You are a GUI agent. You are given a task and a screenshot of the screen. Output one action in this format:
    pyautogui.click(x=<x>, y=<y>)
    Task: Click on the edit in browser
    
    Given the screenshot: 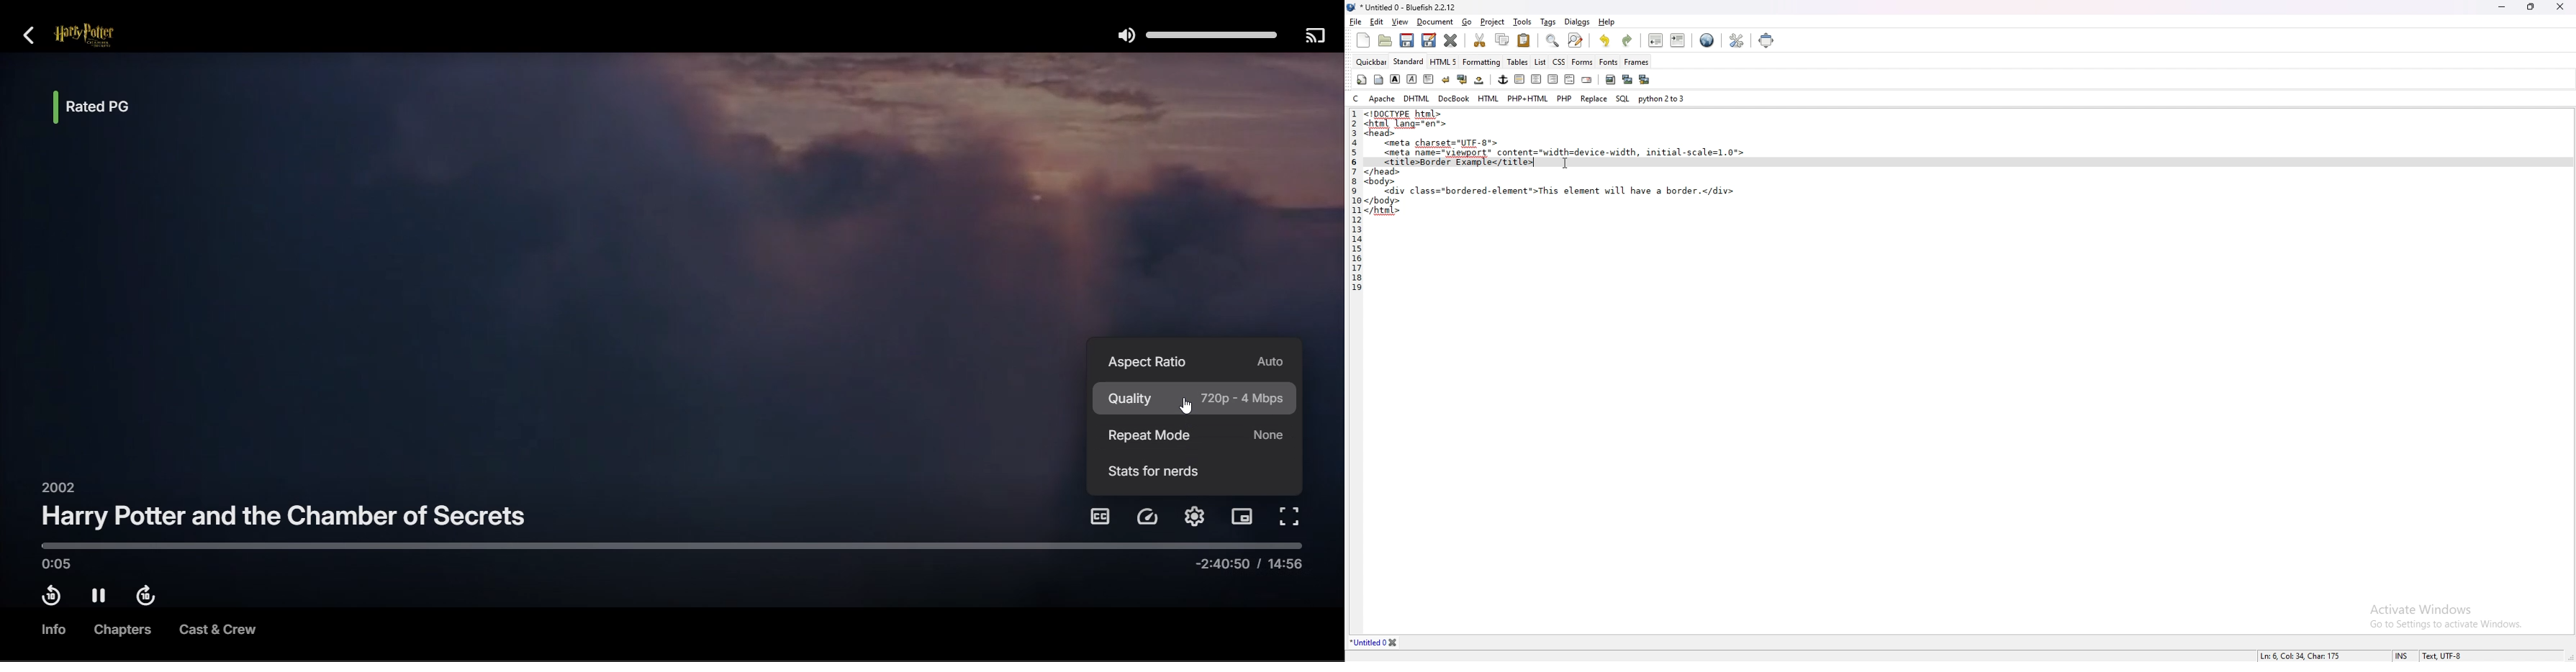 What is the action you would take?
    pyautogui.click(x=1707, y=41)
    